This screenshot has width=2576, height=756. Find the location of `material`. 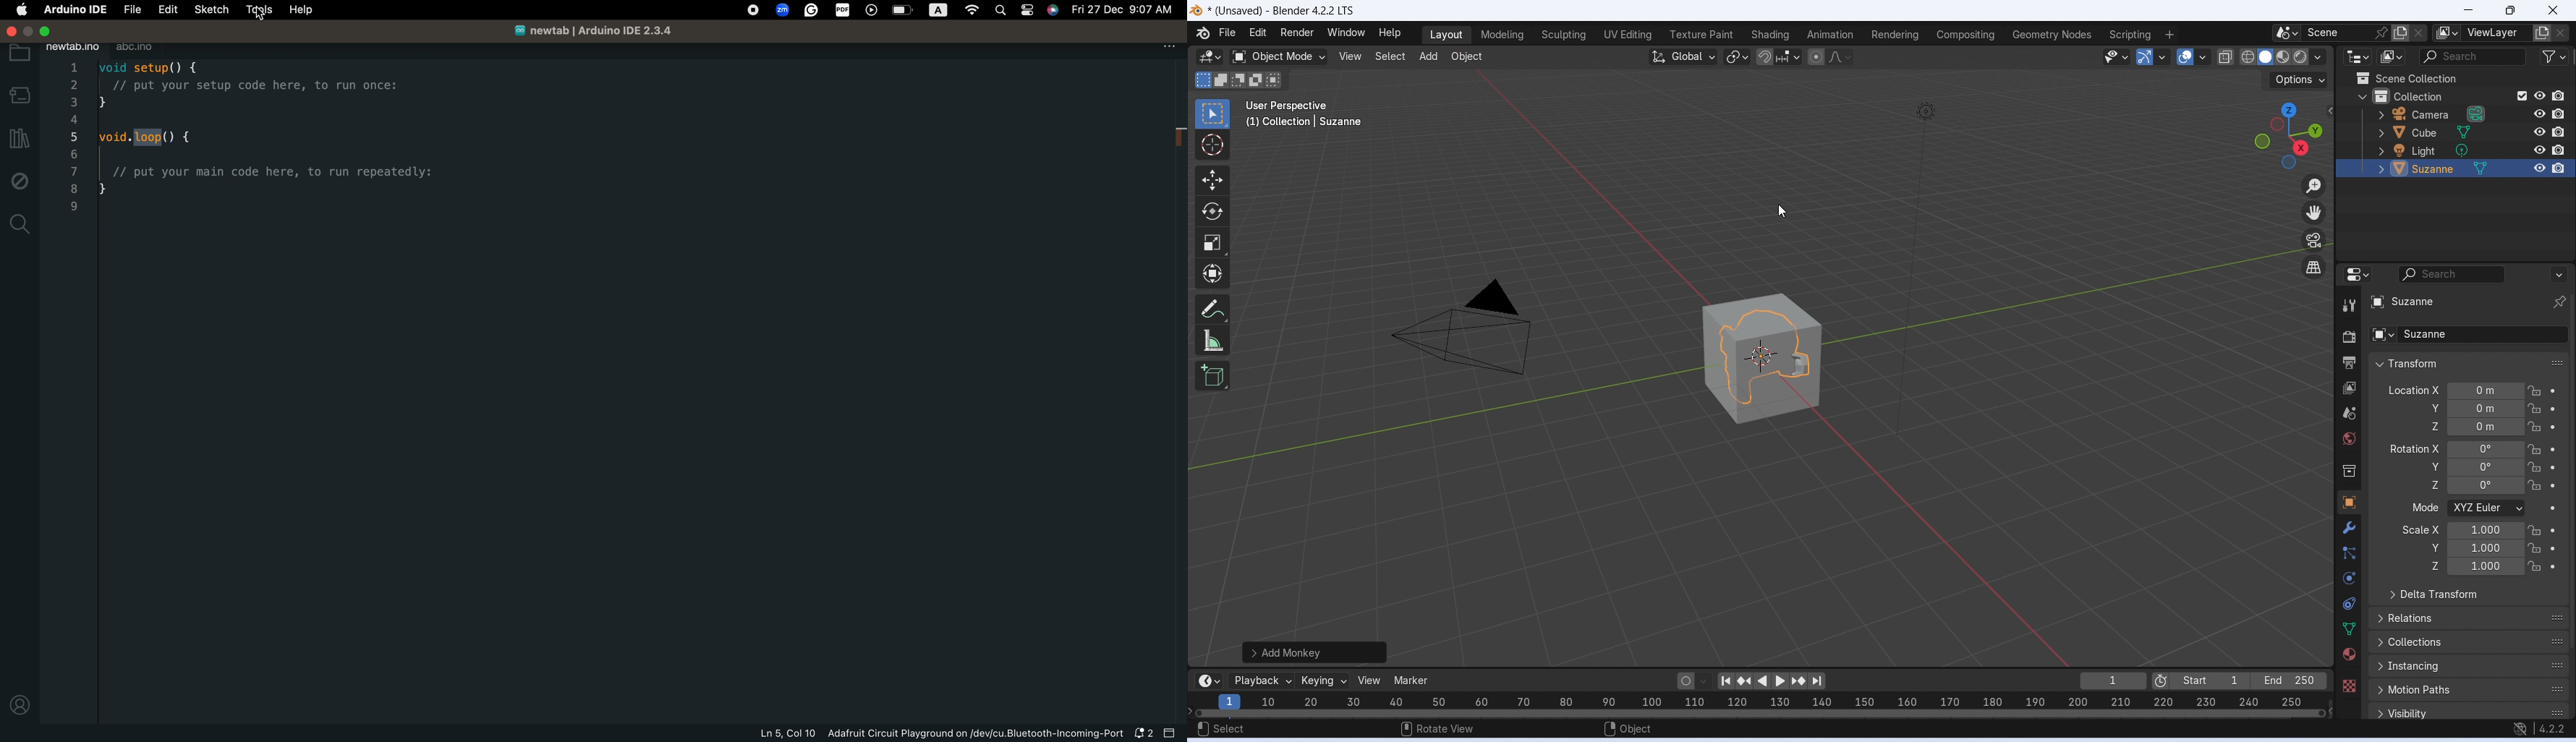

material is located at coordinates (2348, 654).